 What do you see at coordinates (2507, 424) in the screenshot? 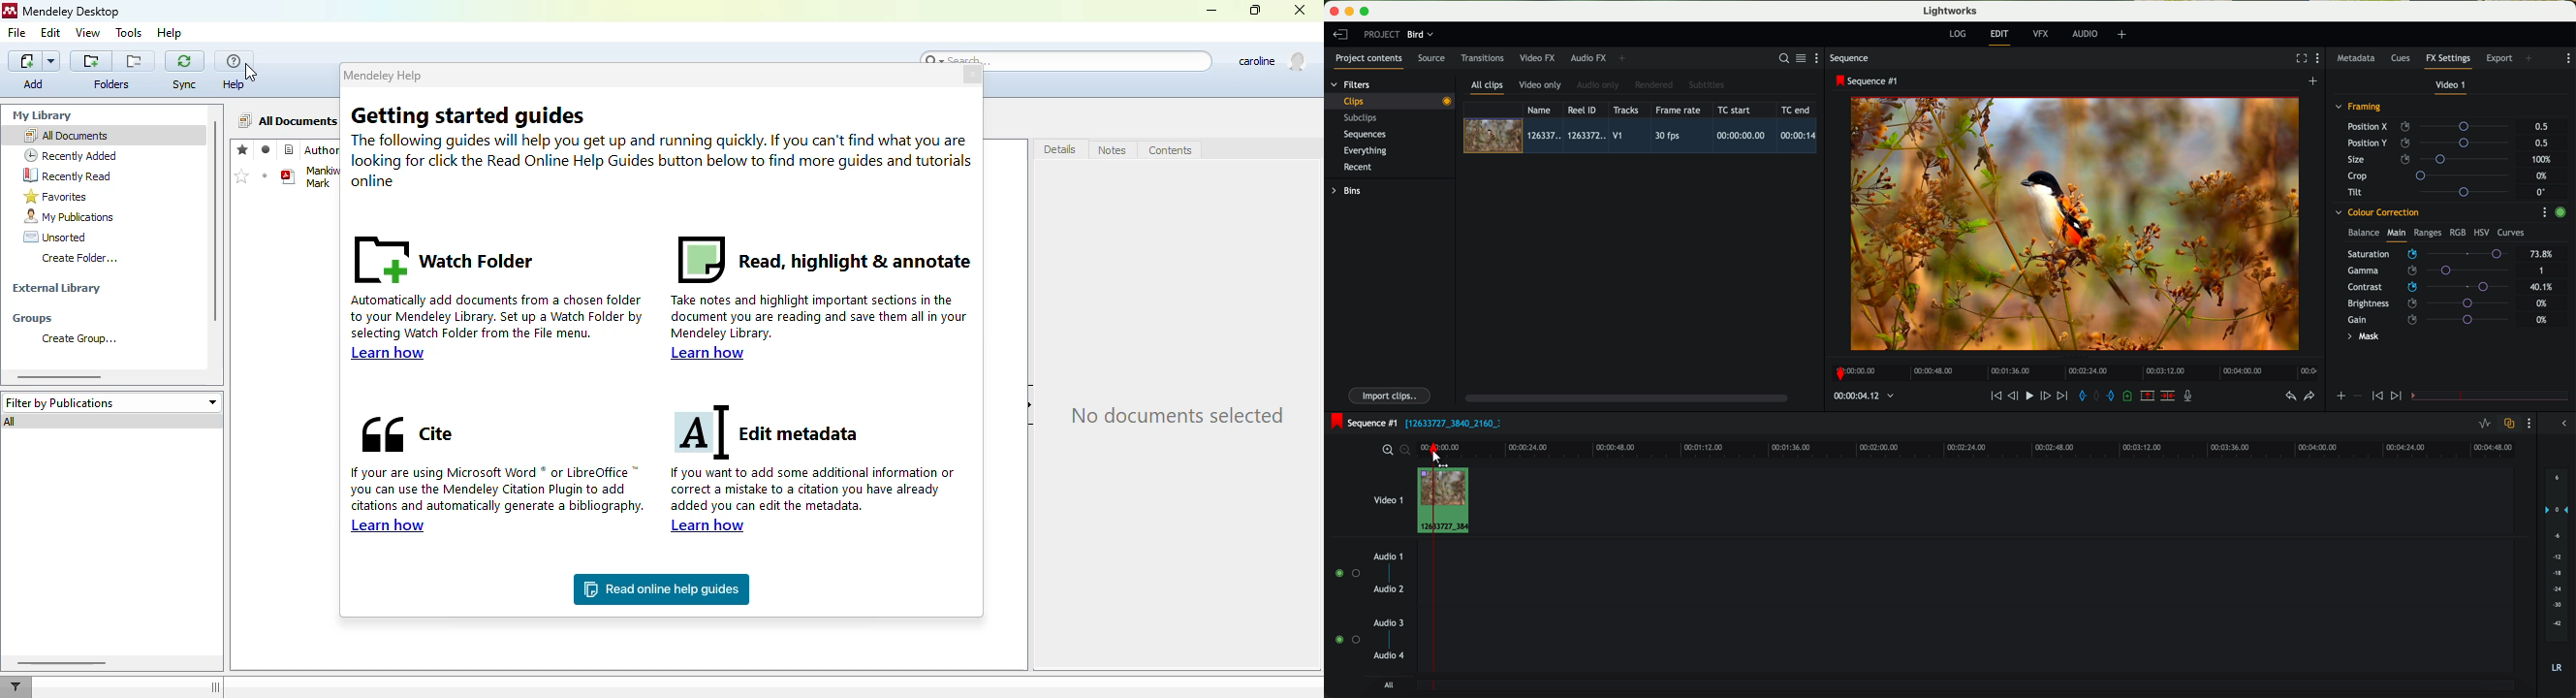
I see `toggle auto track sync` at bounding box center [2507, 424].